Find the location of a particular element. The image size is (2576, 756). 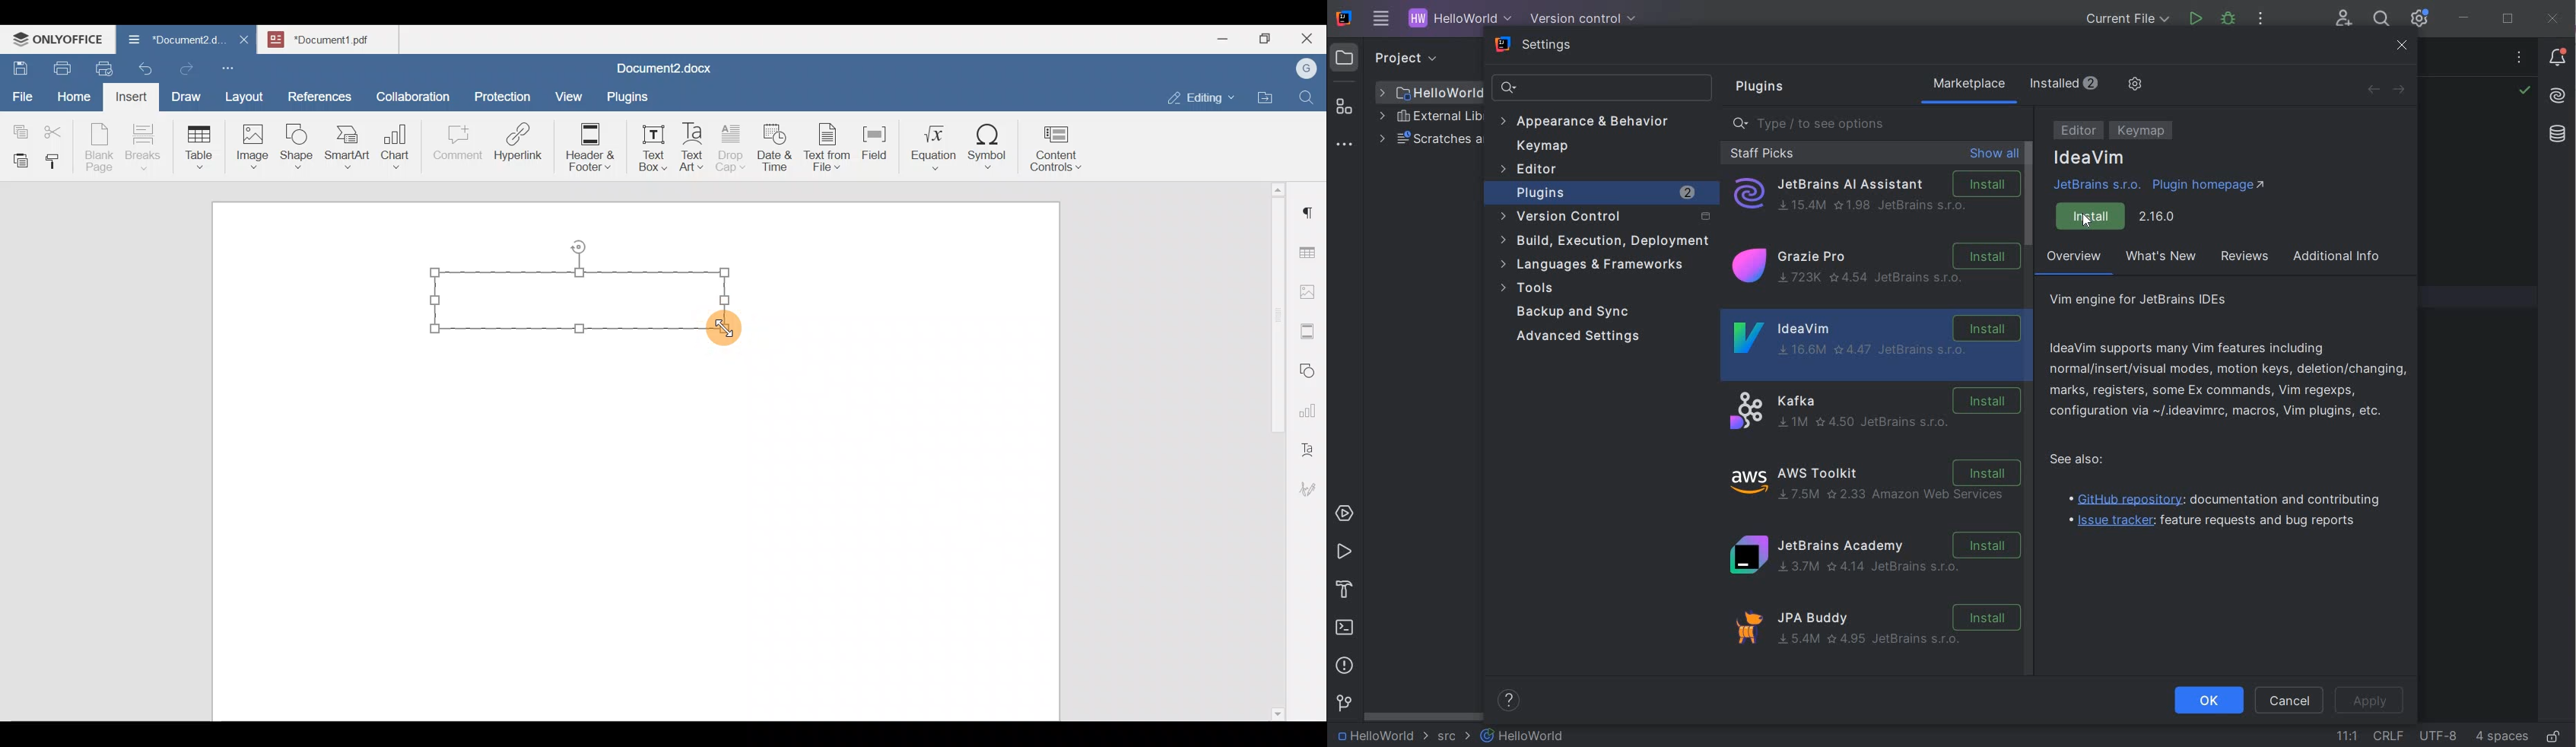

SERVICES is located at coordinates (1345, 514).